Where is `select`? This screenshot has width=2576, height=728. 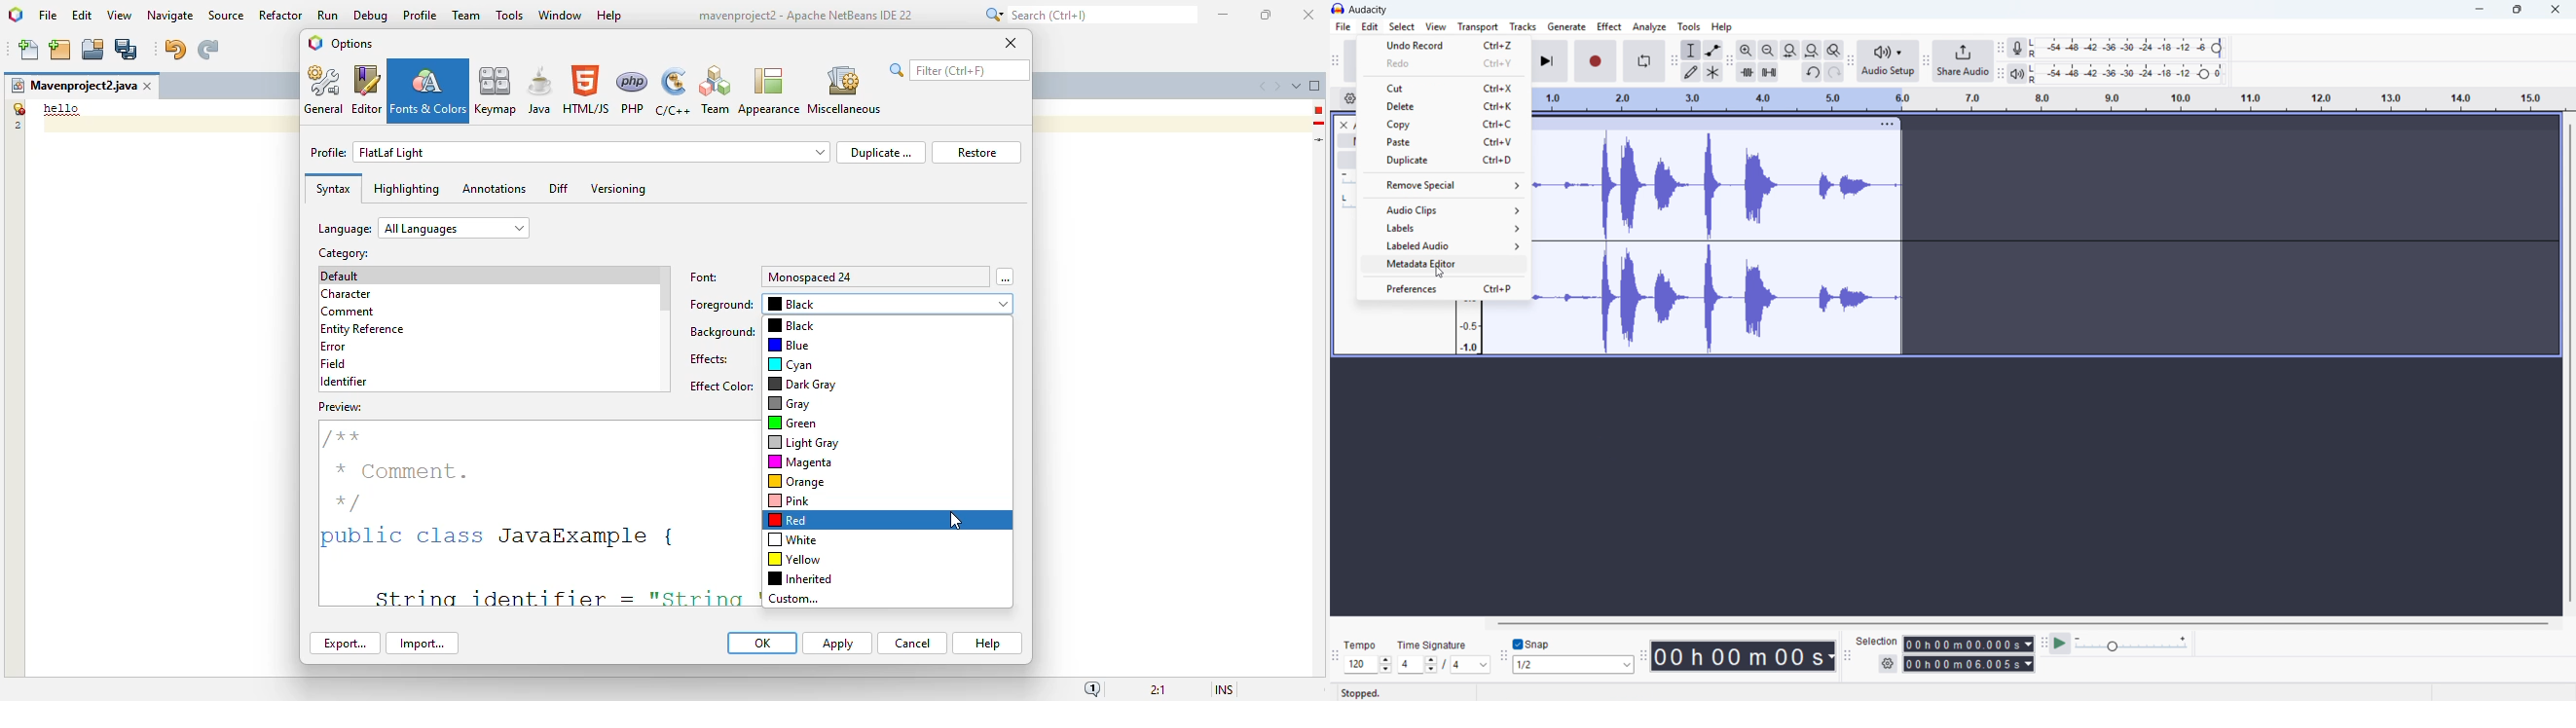
select is located at coordinates (1403, 26).